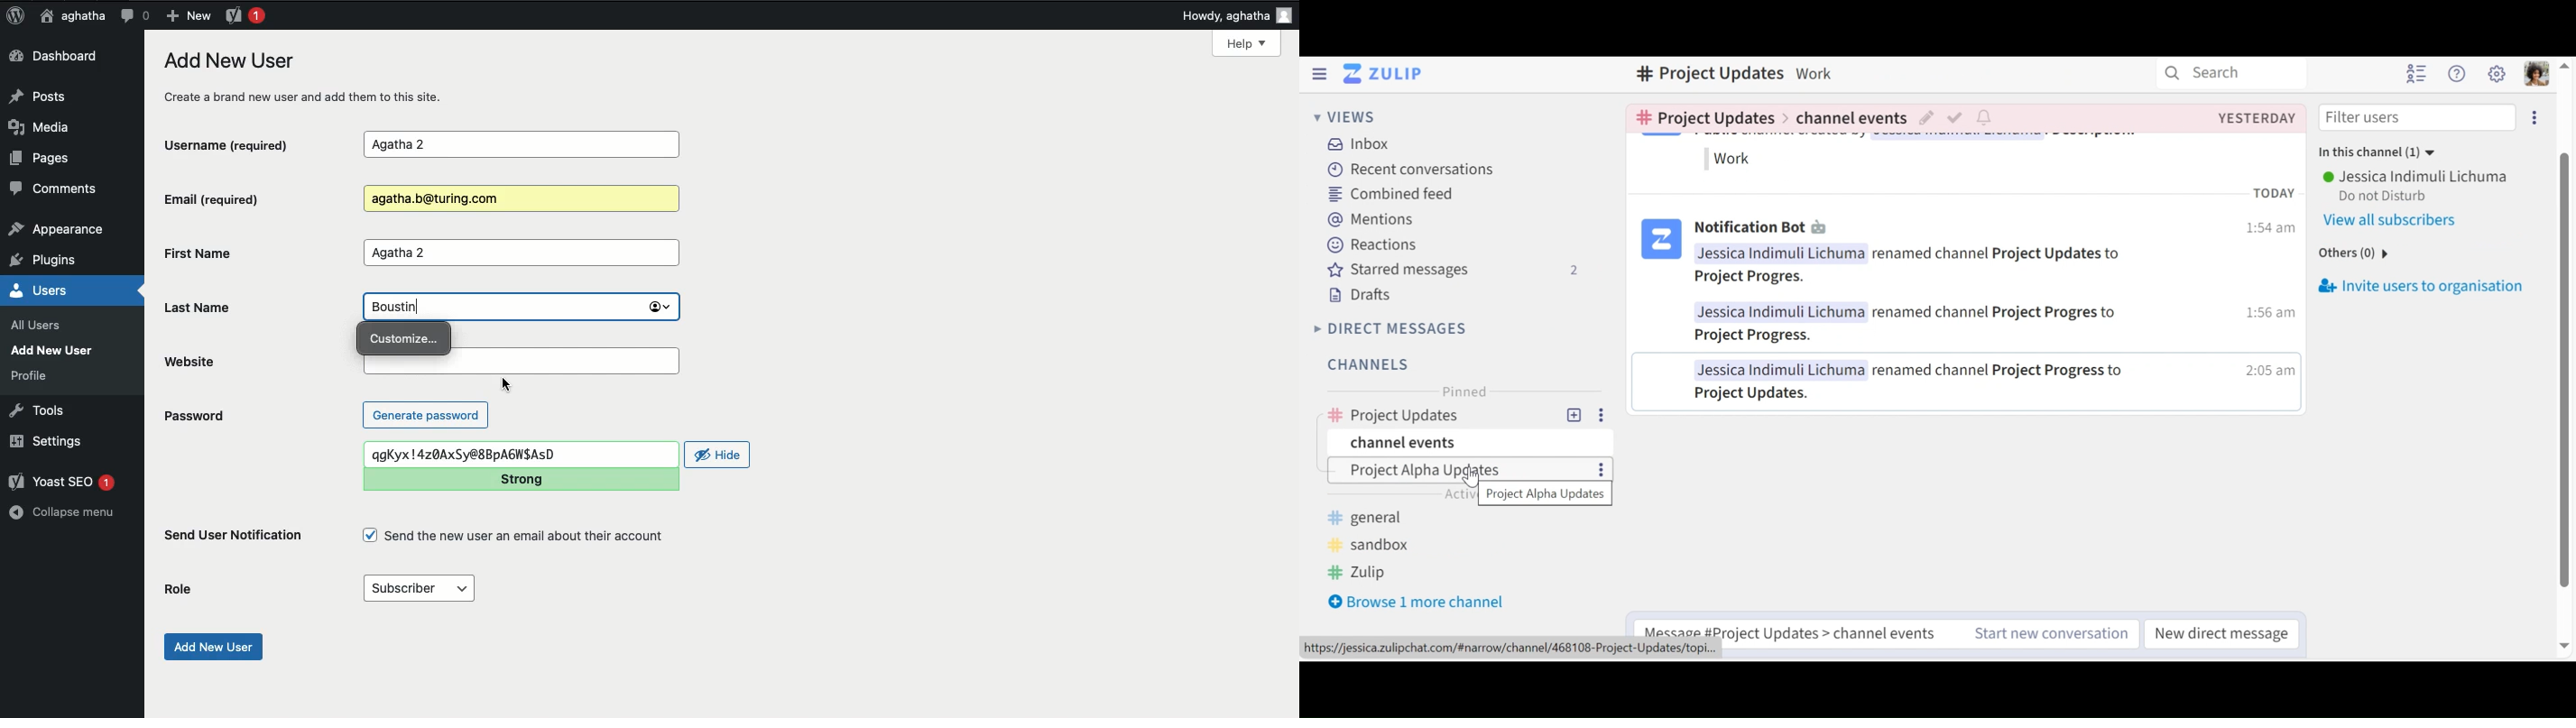 This screenshot has width=2576, height=728. Describe the element at coordinates (523, 456) in the screenshot. I see `qgKyx!4z0AxSy@8BpA6NSAsD` at that location.